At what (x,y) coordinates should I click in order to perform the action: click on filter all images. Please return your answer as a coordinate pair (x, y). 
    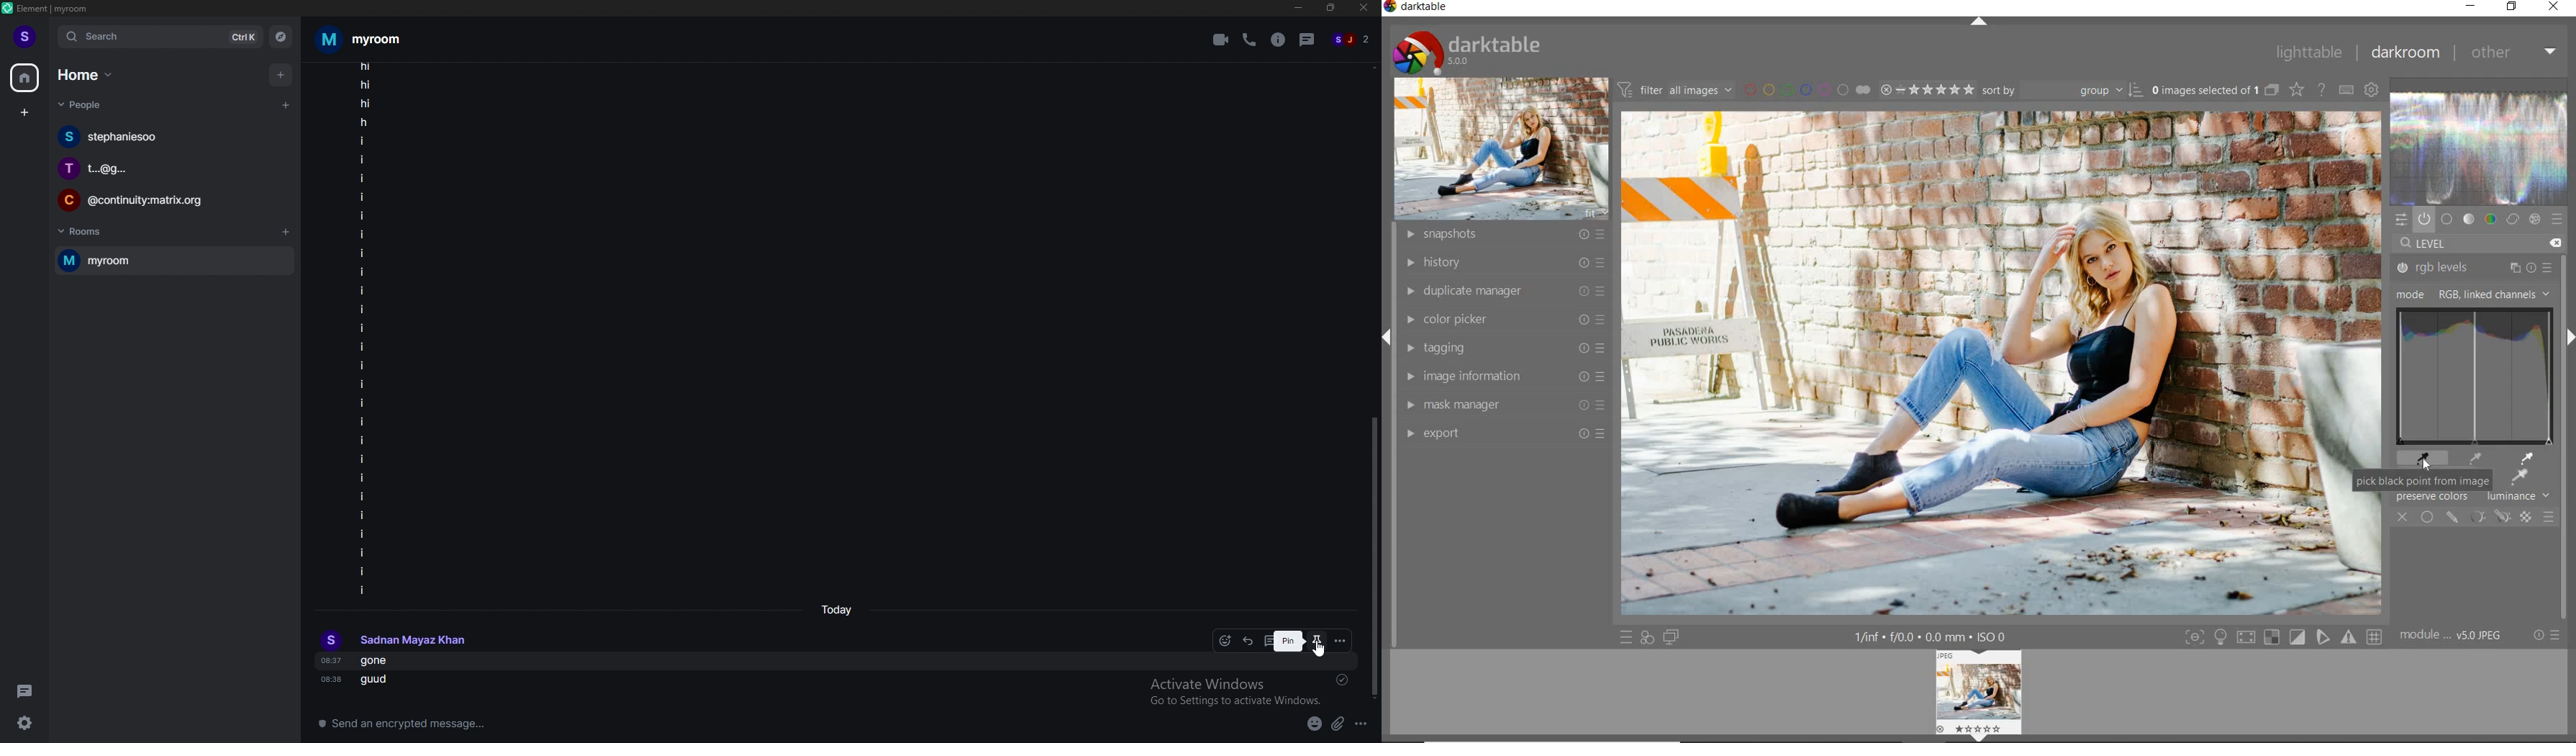
    Looking at the image, I should click on (1672, 89).